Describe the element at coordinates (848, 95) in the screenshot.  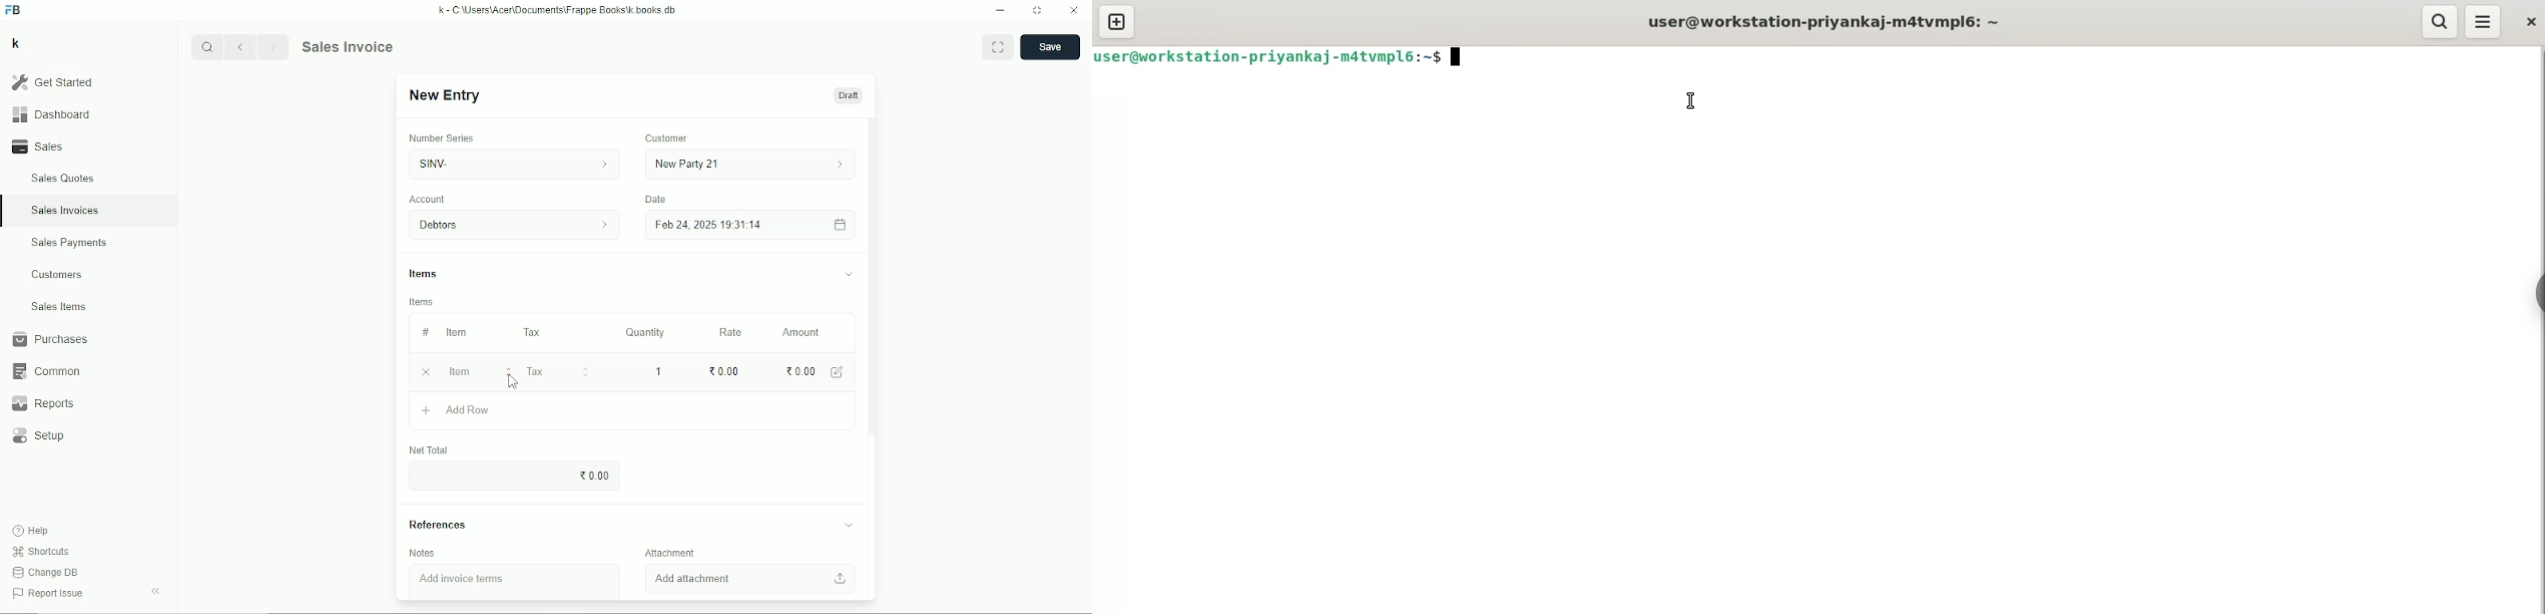
I see `Draft` at that location.